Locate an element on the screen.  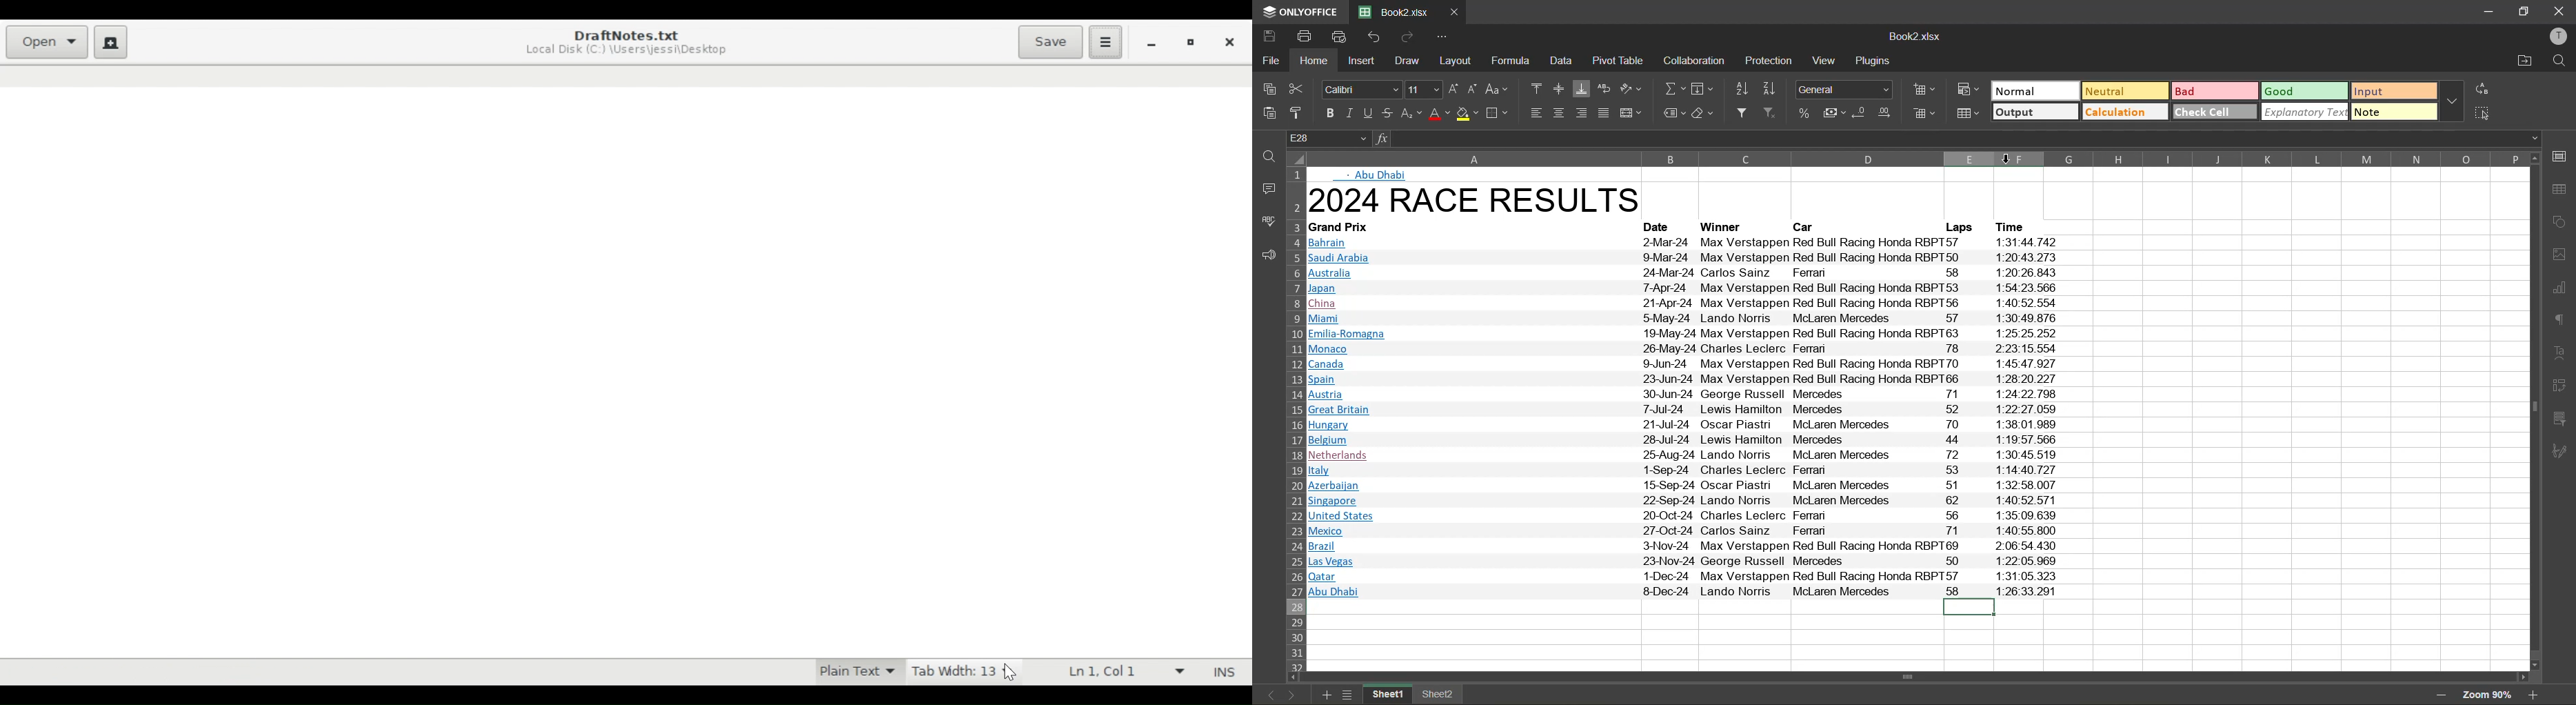
draw is located at coordinates (1405, 61).